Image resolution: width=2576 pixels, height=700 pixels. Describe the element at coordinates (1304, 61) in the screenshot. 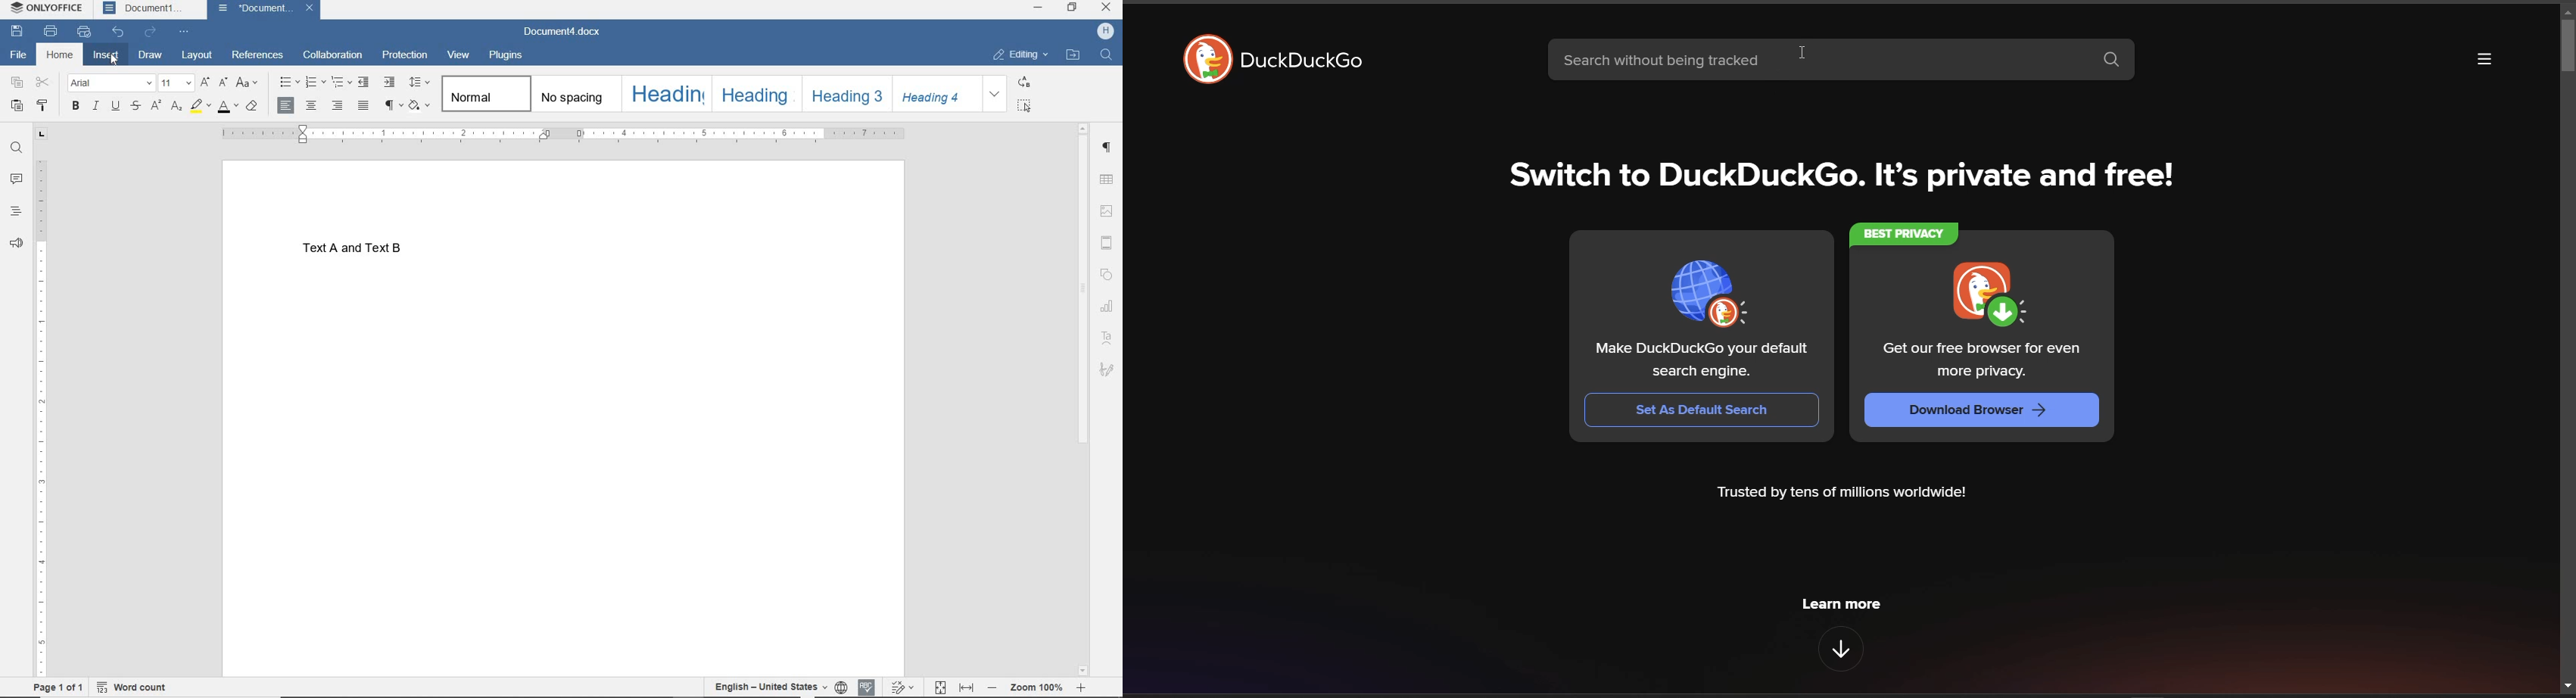

I see `DuckDuckGo` at that location.